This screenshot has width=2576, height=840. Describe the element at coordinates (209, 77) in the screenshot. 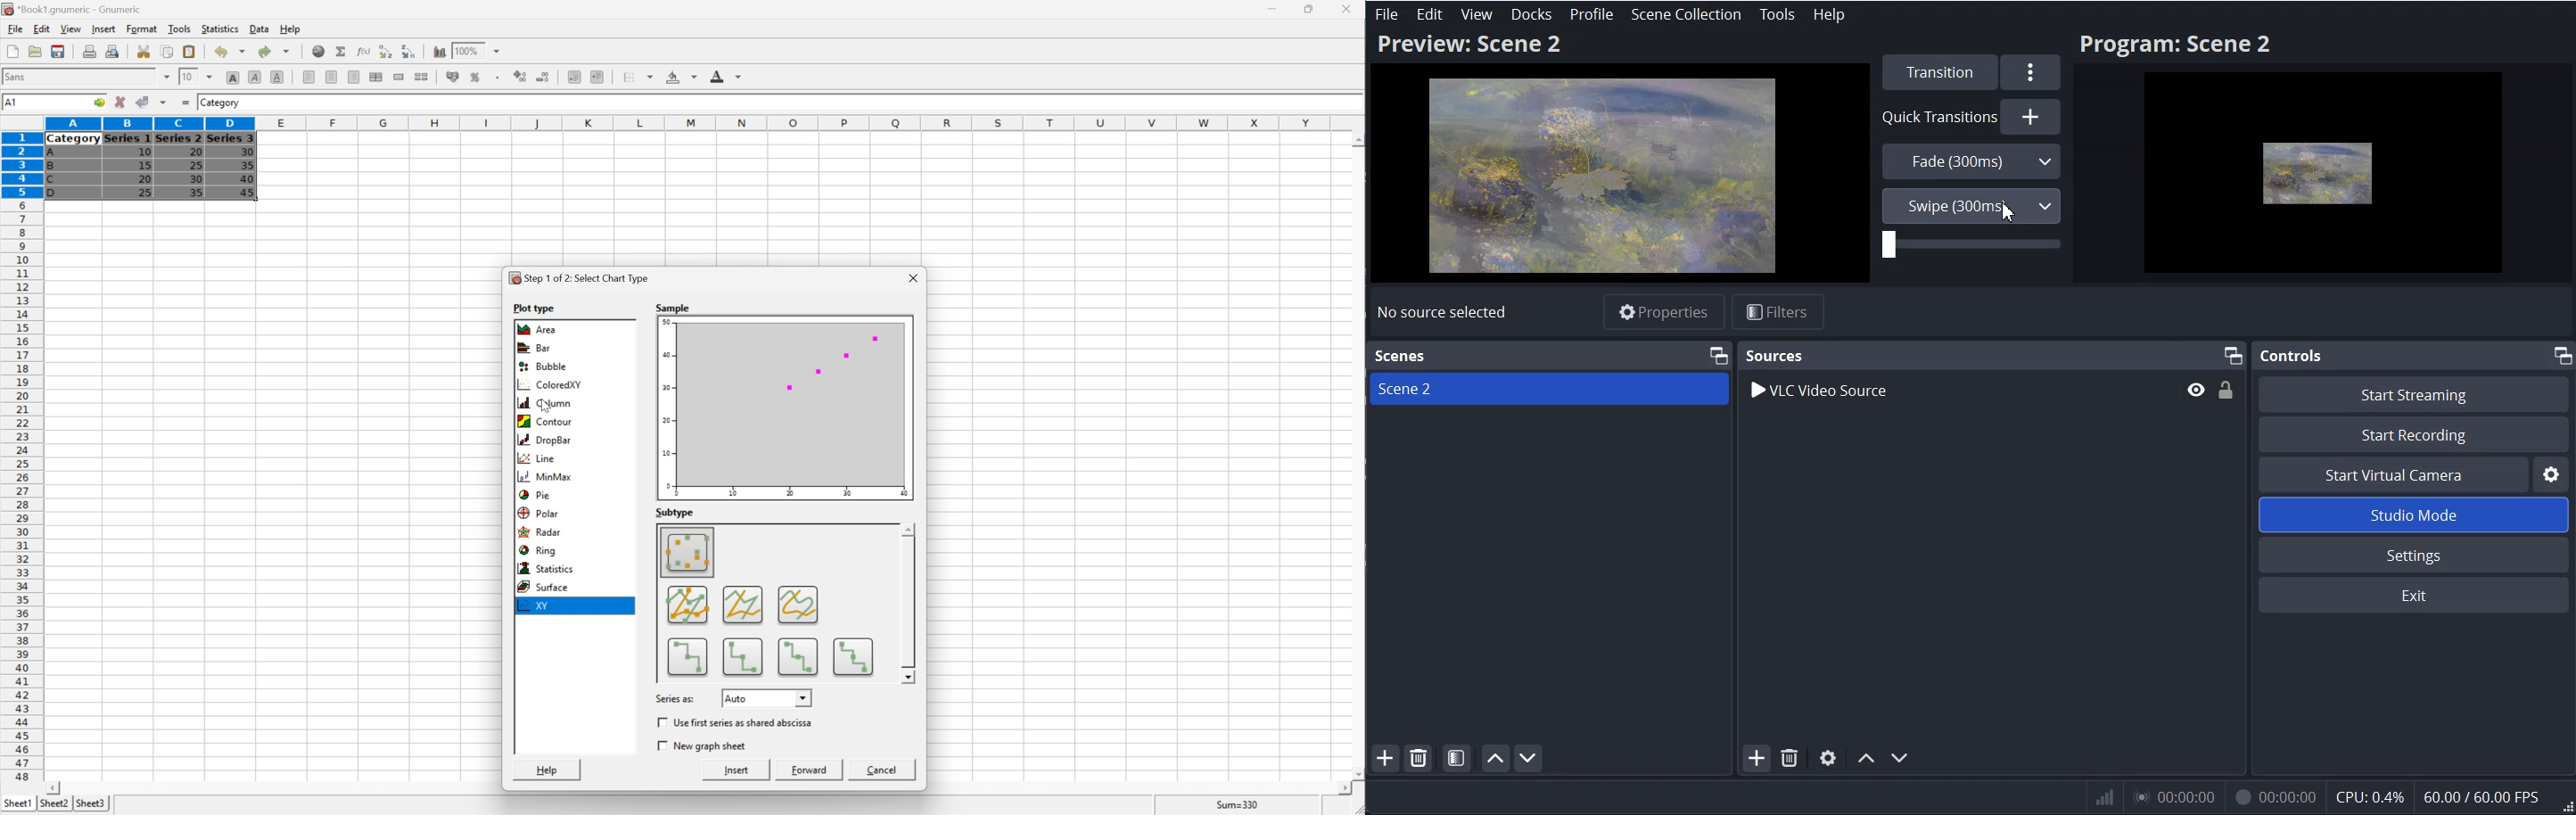

I see `Drop Down` at that location.